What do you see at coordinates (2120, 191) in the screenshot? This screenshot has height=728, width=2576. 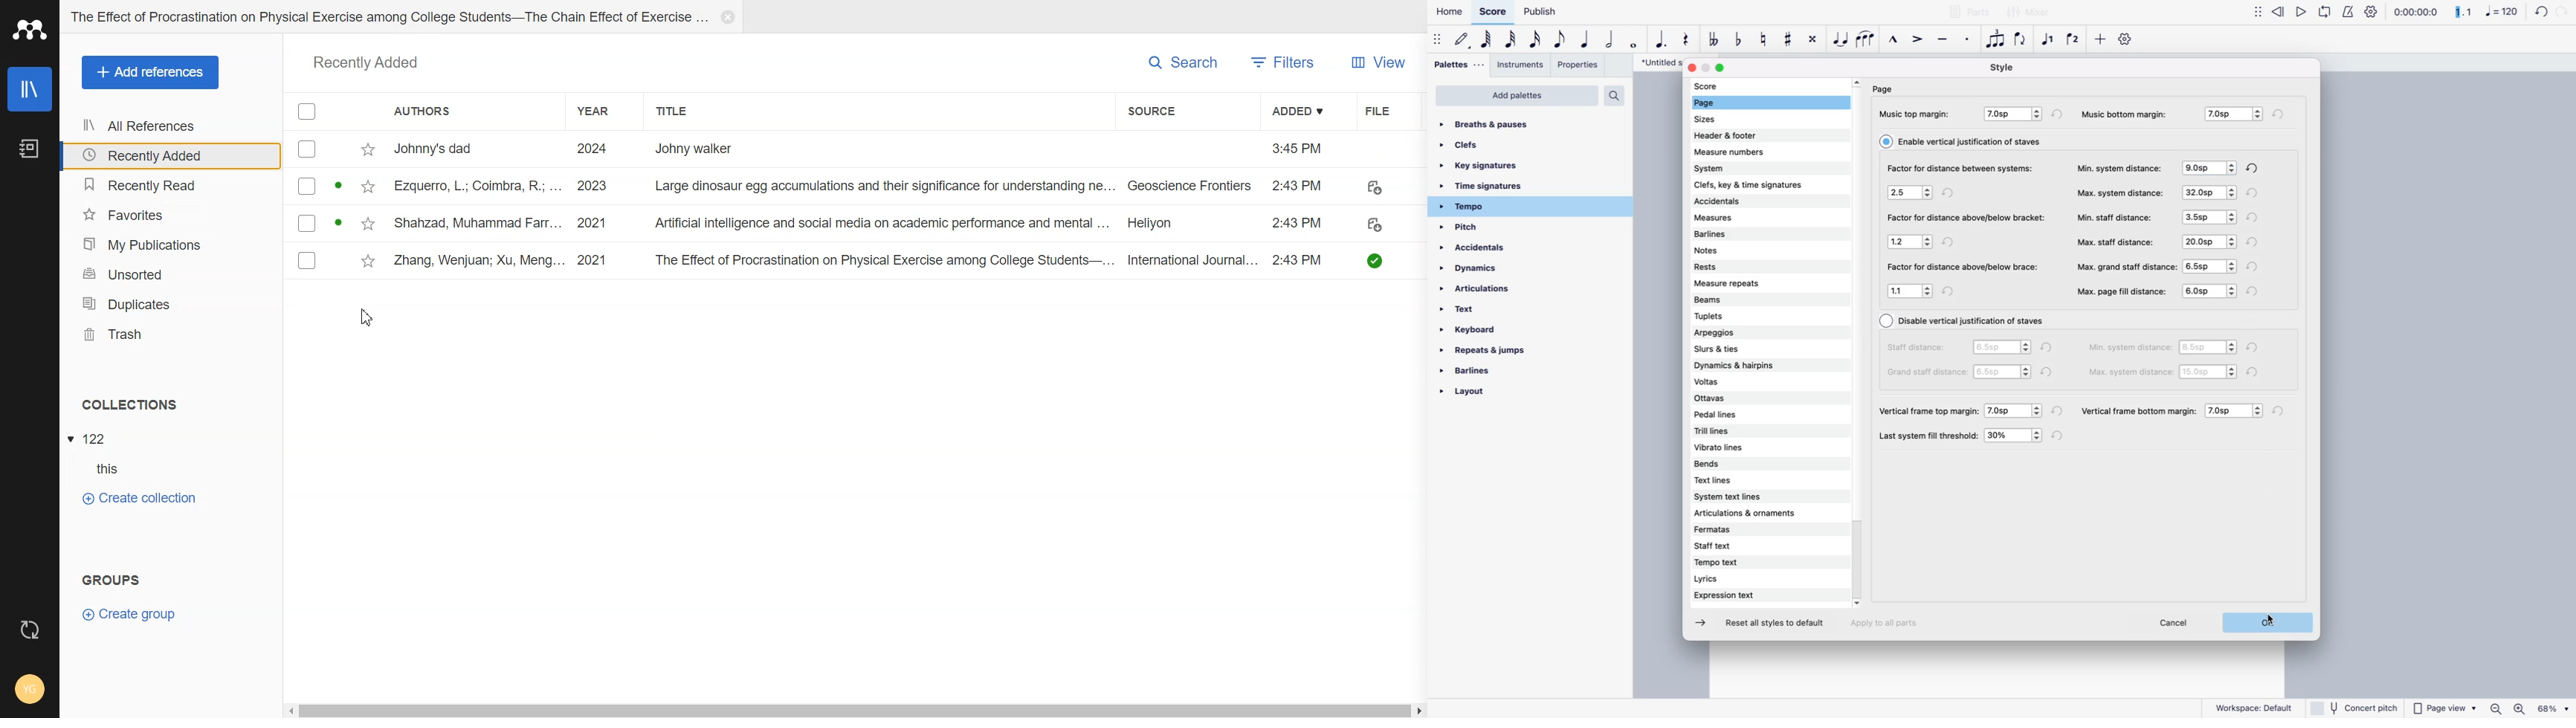 I see `max system distance` at bounding box center [2120, 191].